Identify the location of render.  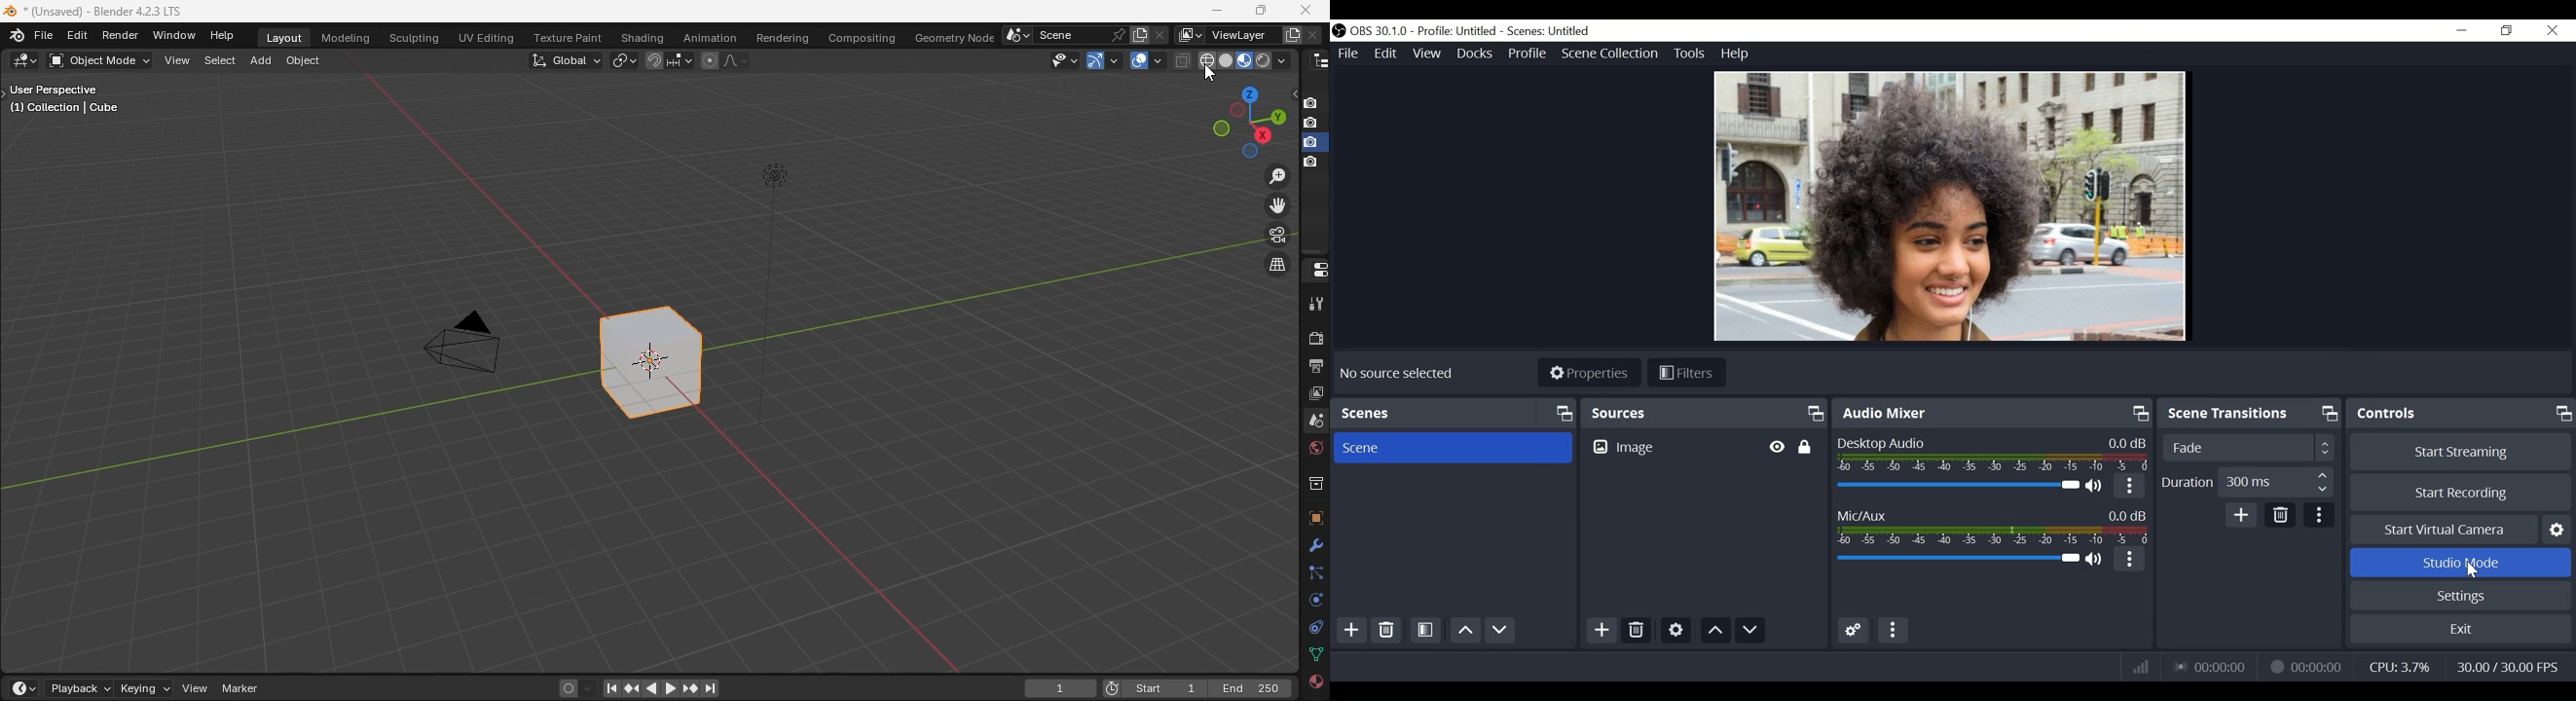
(122, 34).